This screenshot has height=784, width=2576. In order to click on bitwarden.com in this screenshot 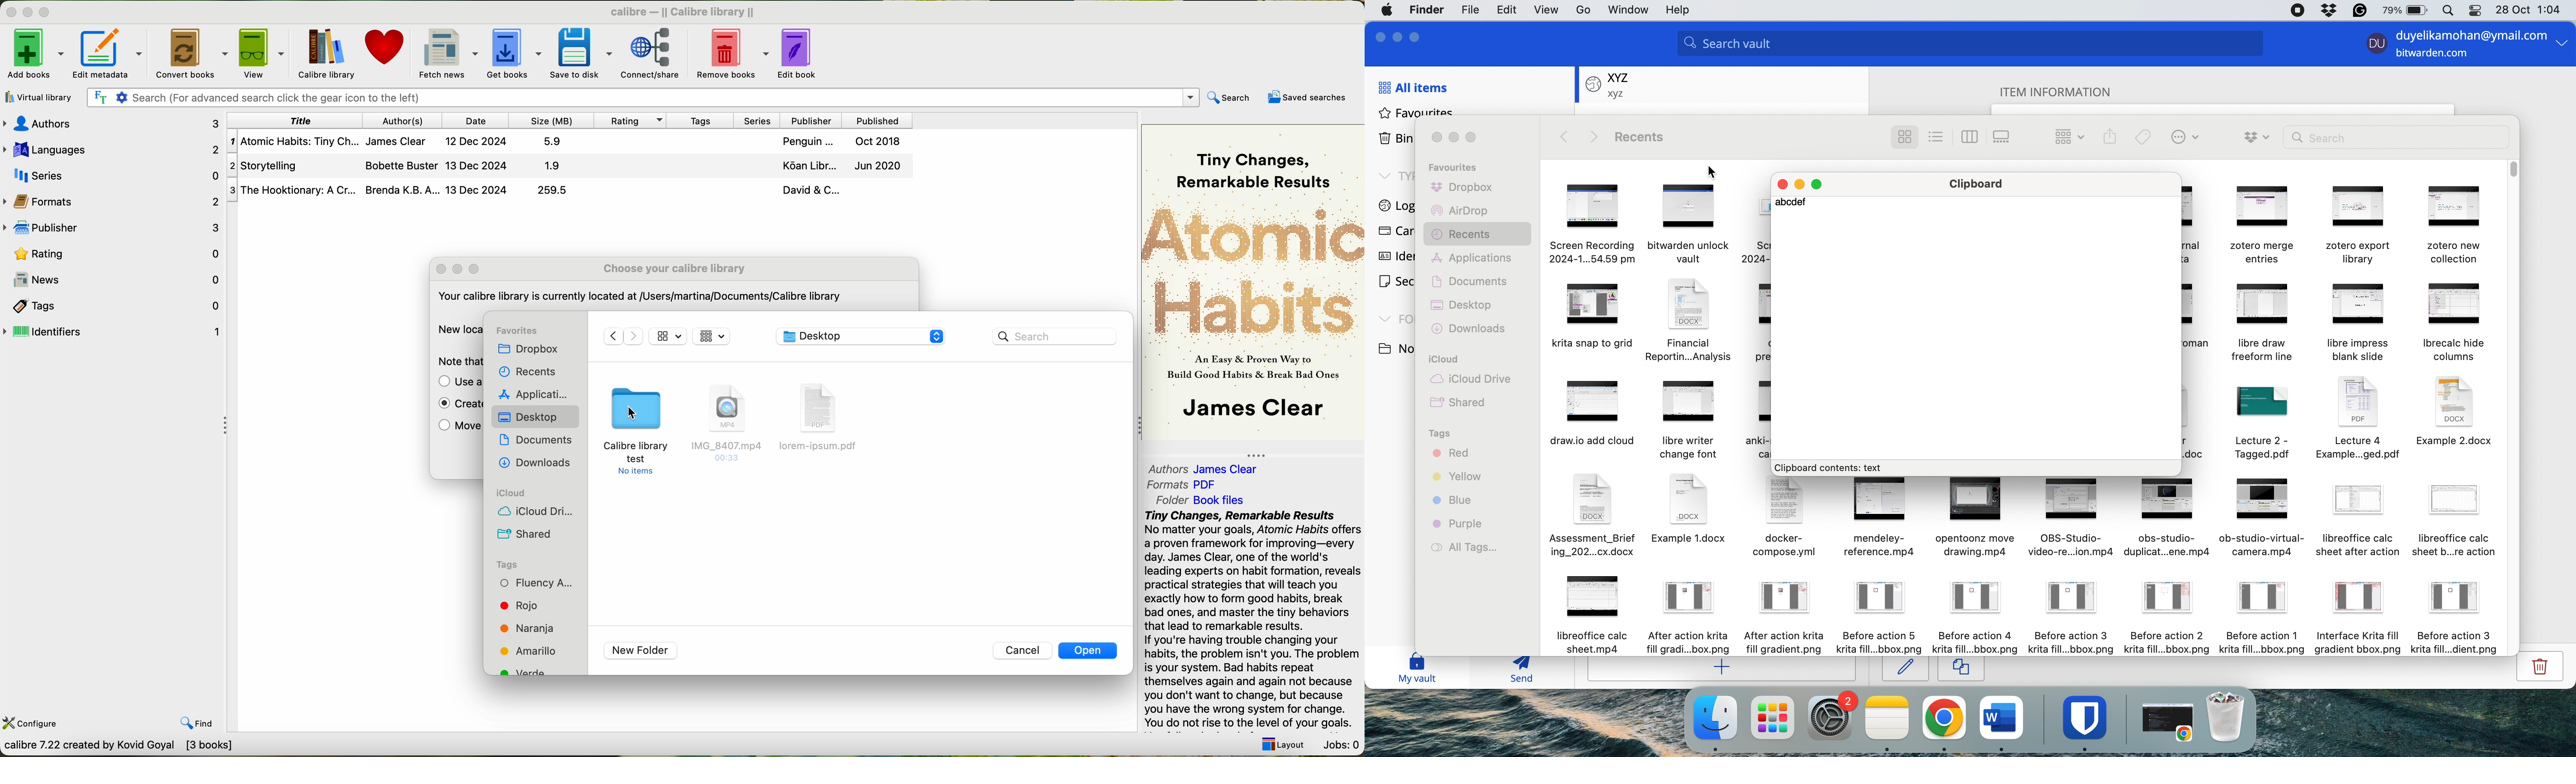, I will do `click(2436, 55)`.